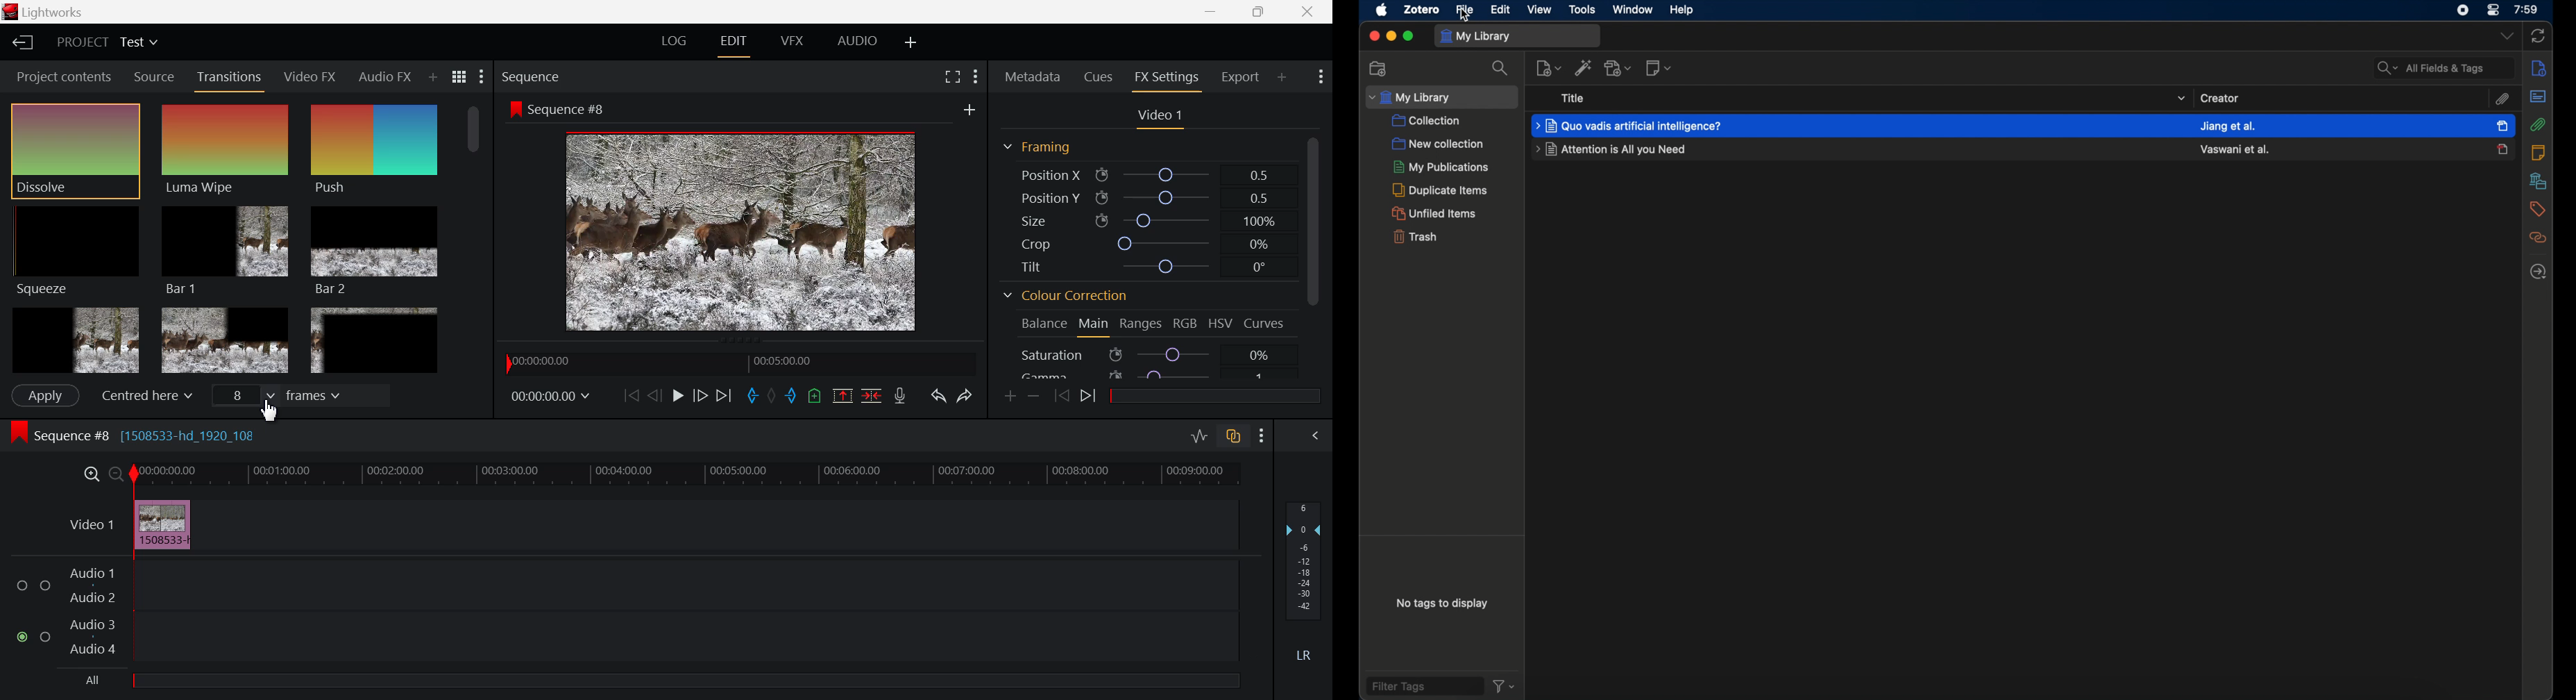  I want to click on minimize, so click(1391, 36).